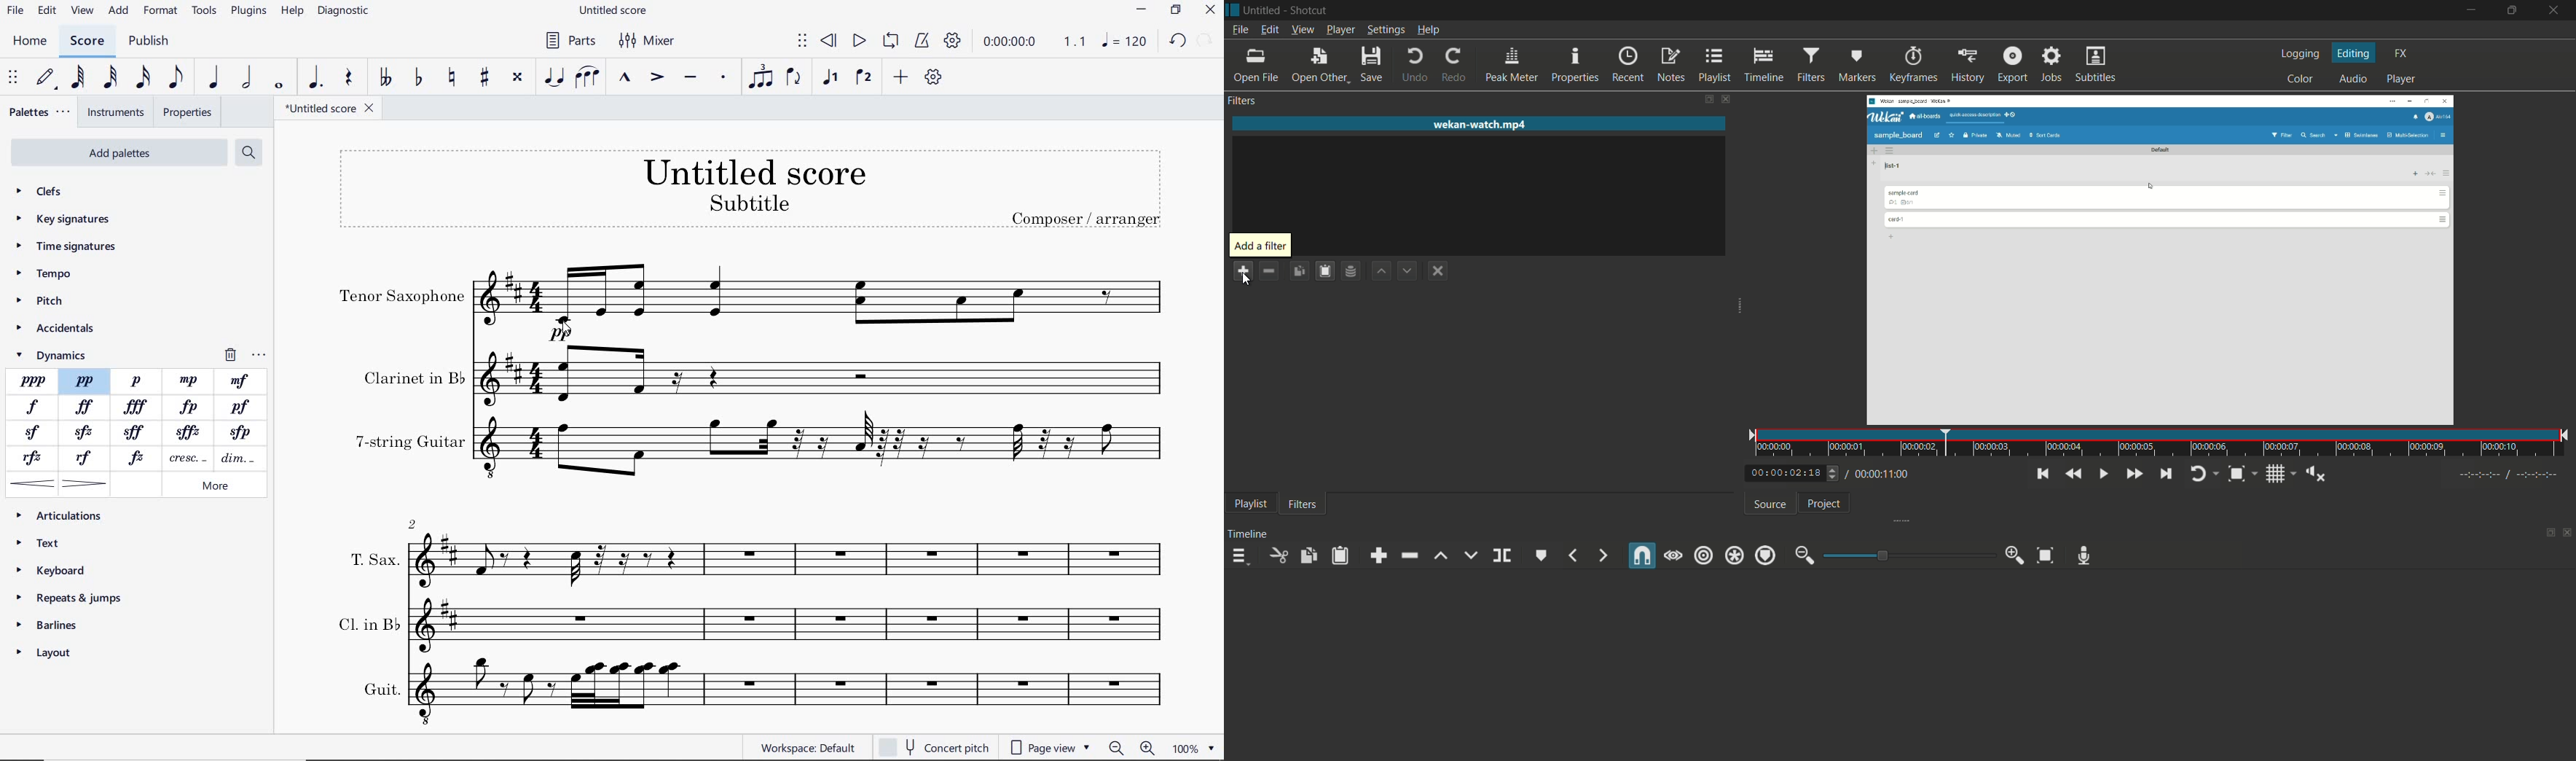 This screenshot has height=784, width=2576. I want to click on undo, so click(1415, 66).